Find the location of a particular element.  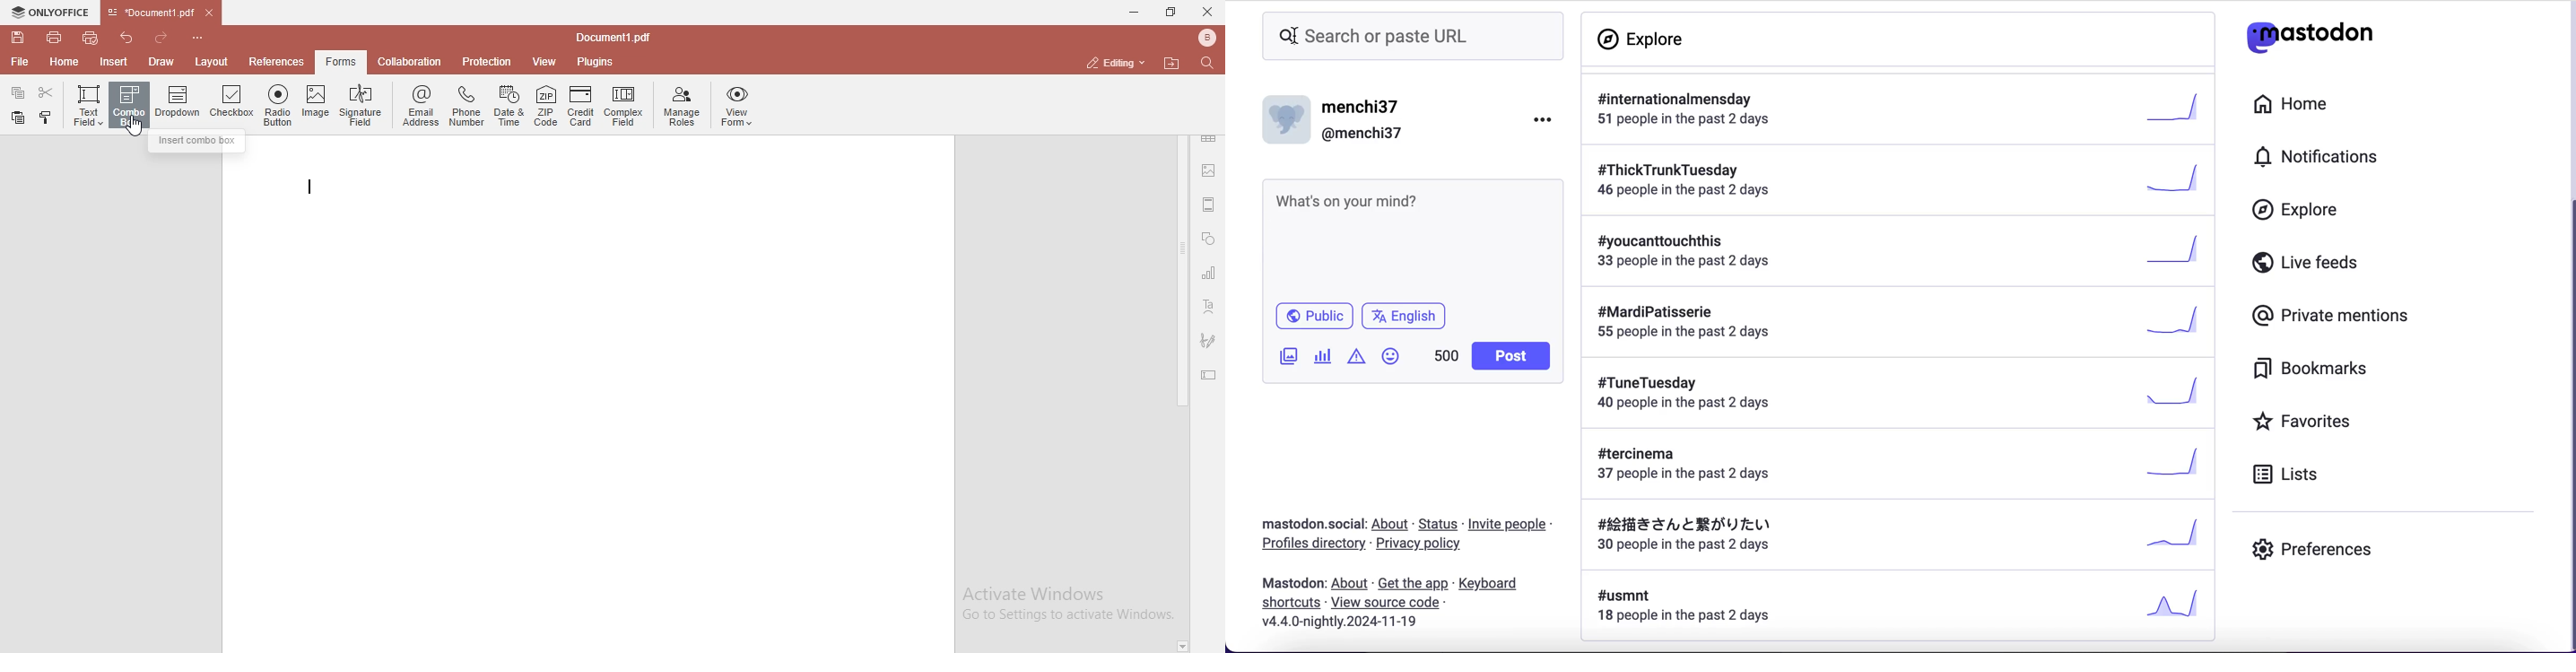

search or paste url is located at coordinates (1409, 37).